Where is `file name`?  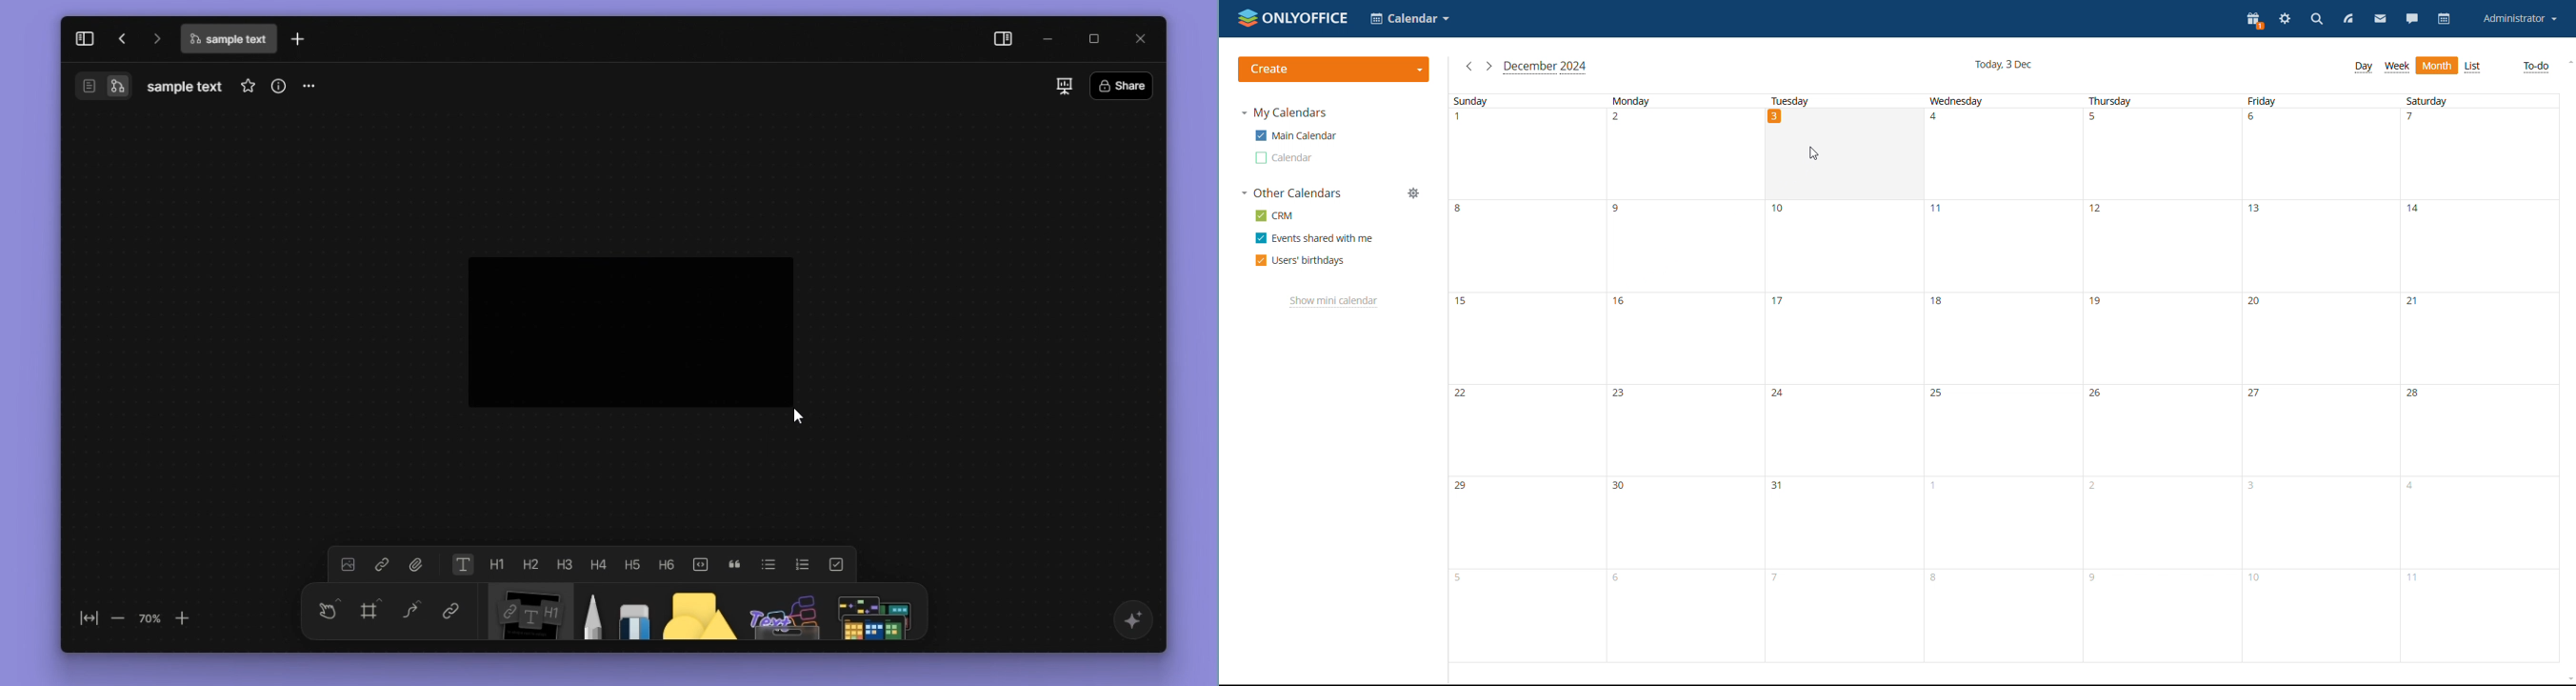 file name is located at coordinates (228, 41).